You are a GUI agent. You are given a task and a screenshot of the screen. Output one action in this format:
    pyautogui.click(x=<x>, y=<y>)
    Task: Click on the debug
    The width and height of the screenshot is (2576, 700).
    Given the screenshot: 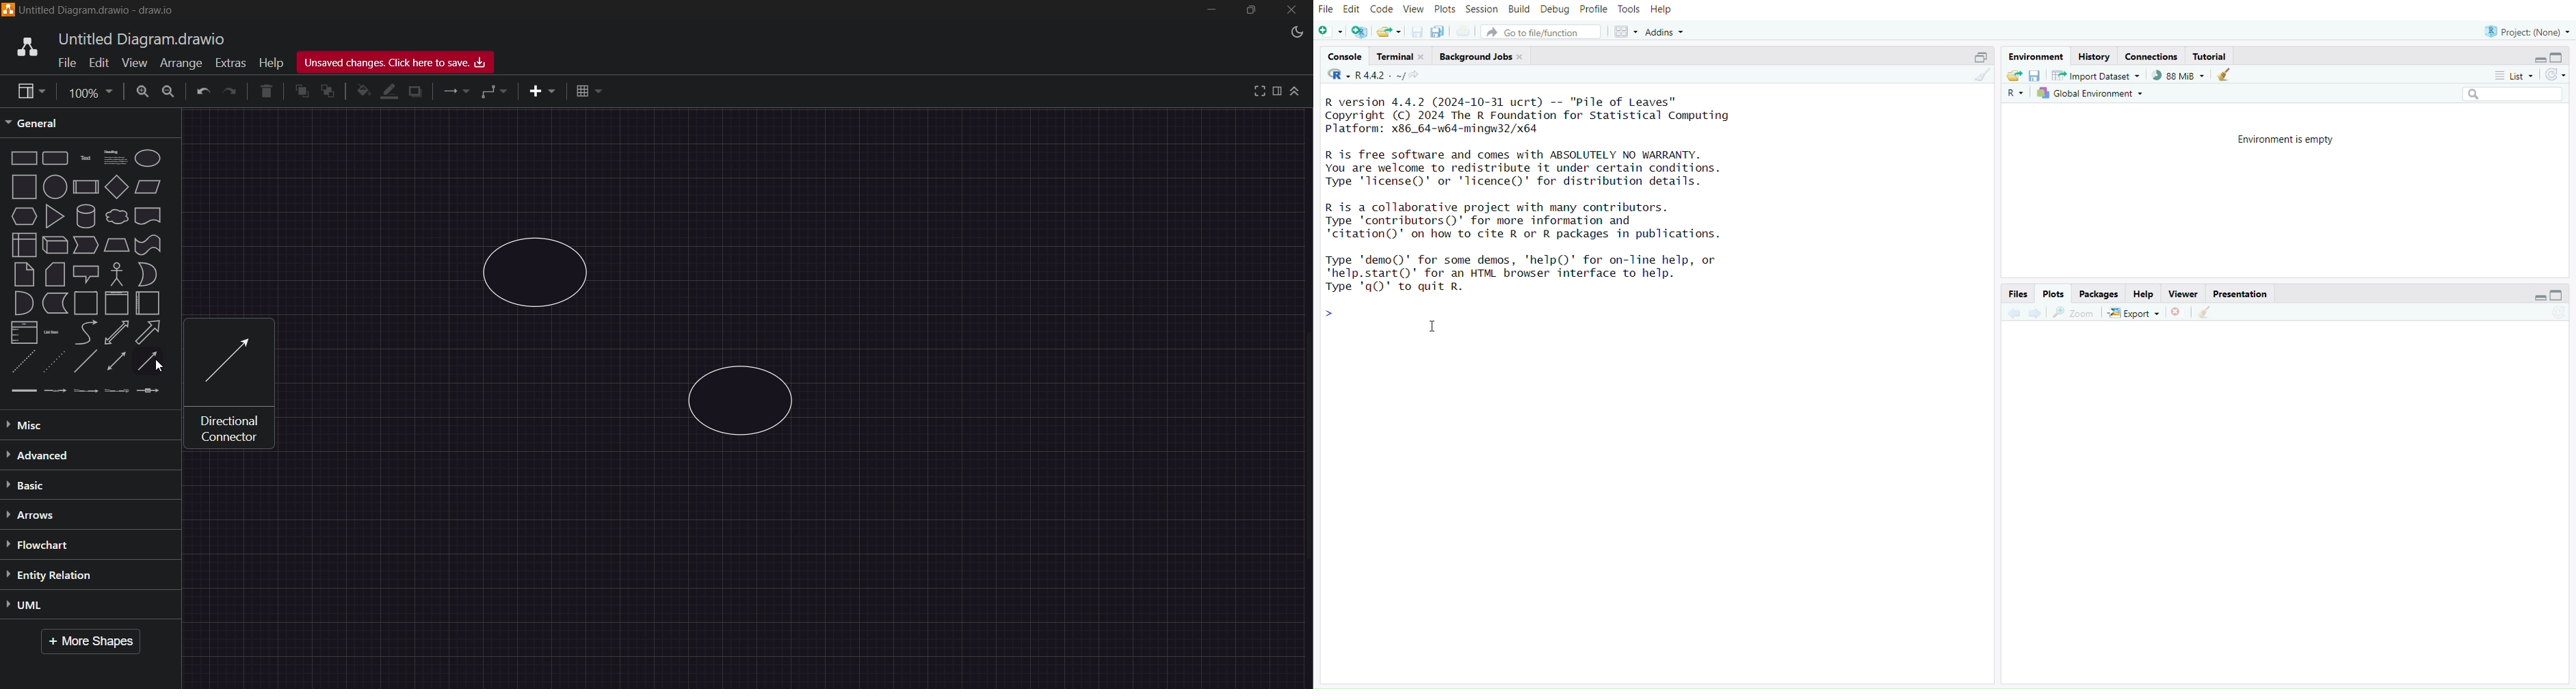 What is the action you would take?
    pyautogui.click(x=1555, y=11)
    